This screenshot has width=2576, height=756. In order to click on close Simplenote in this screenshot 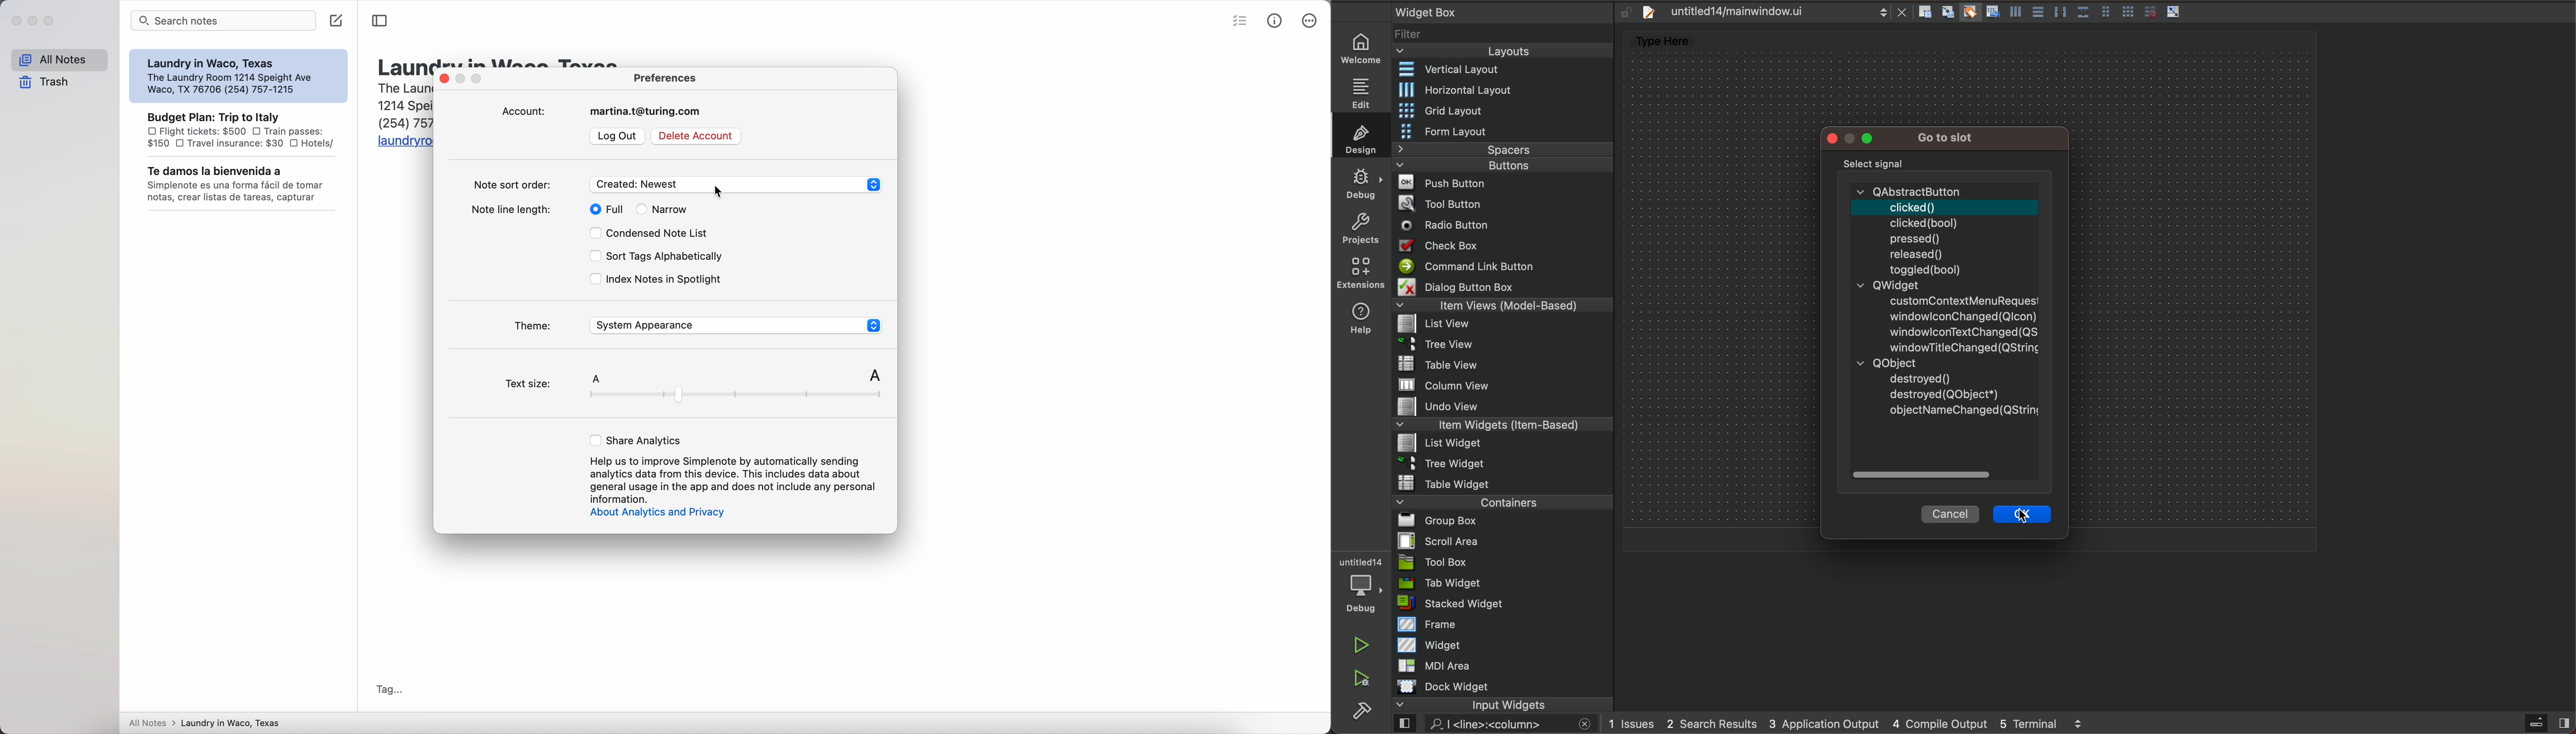, I will do `click(16, 21)`.